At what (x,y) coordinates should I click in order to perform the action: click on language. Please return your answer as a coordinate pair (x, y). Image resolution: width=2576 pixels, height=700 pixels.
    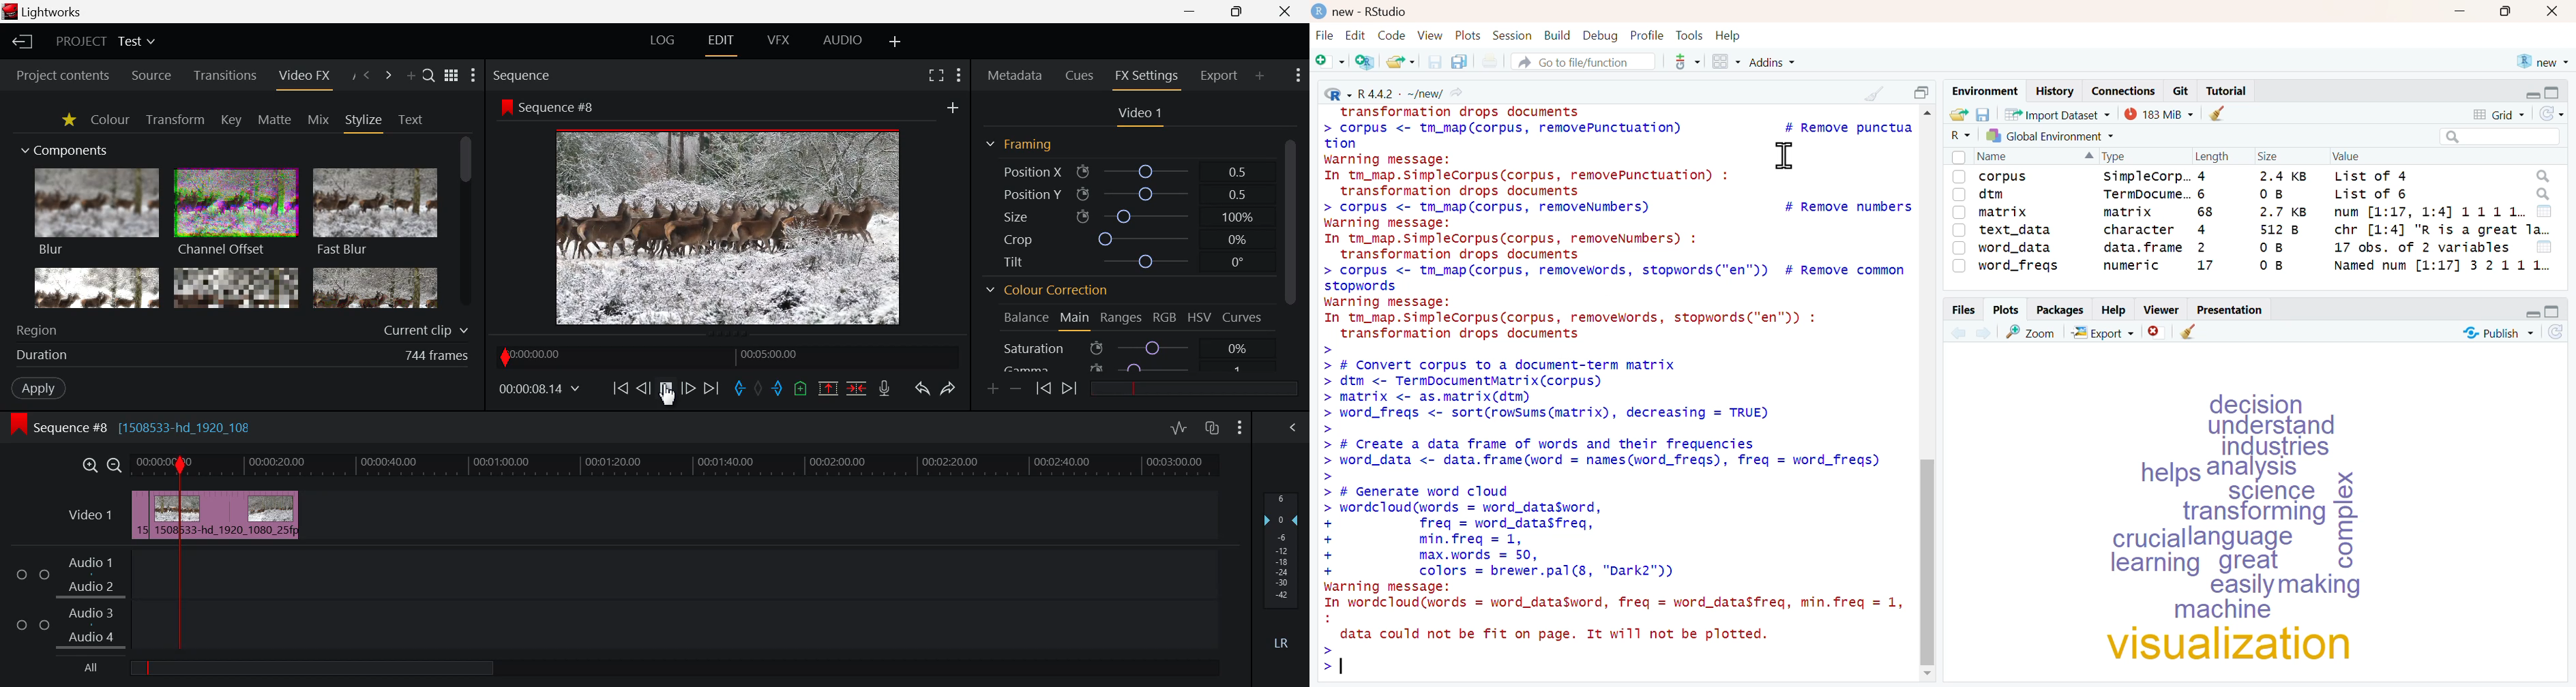
    Looking at the image, I should click on (2241, 539).